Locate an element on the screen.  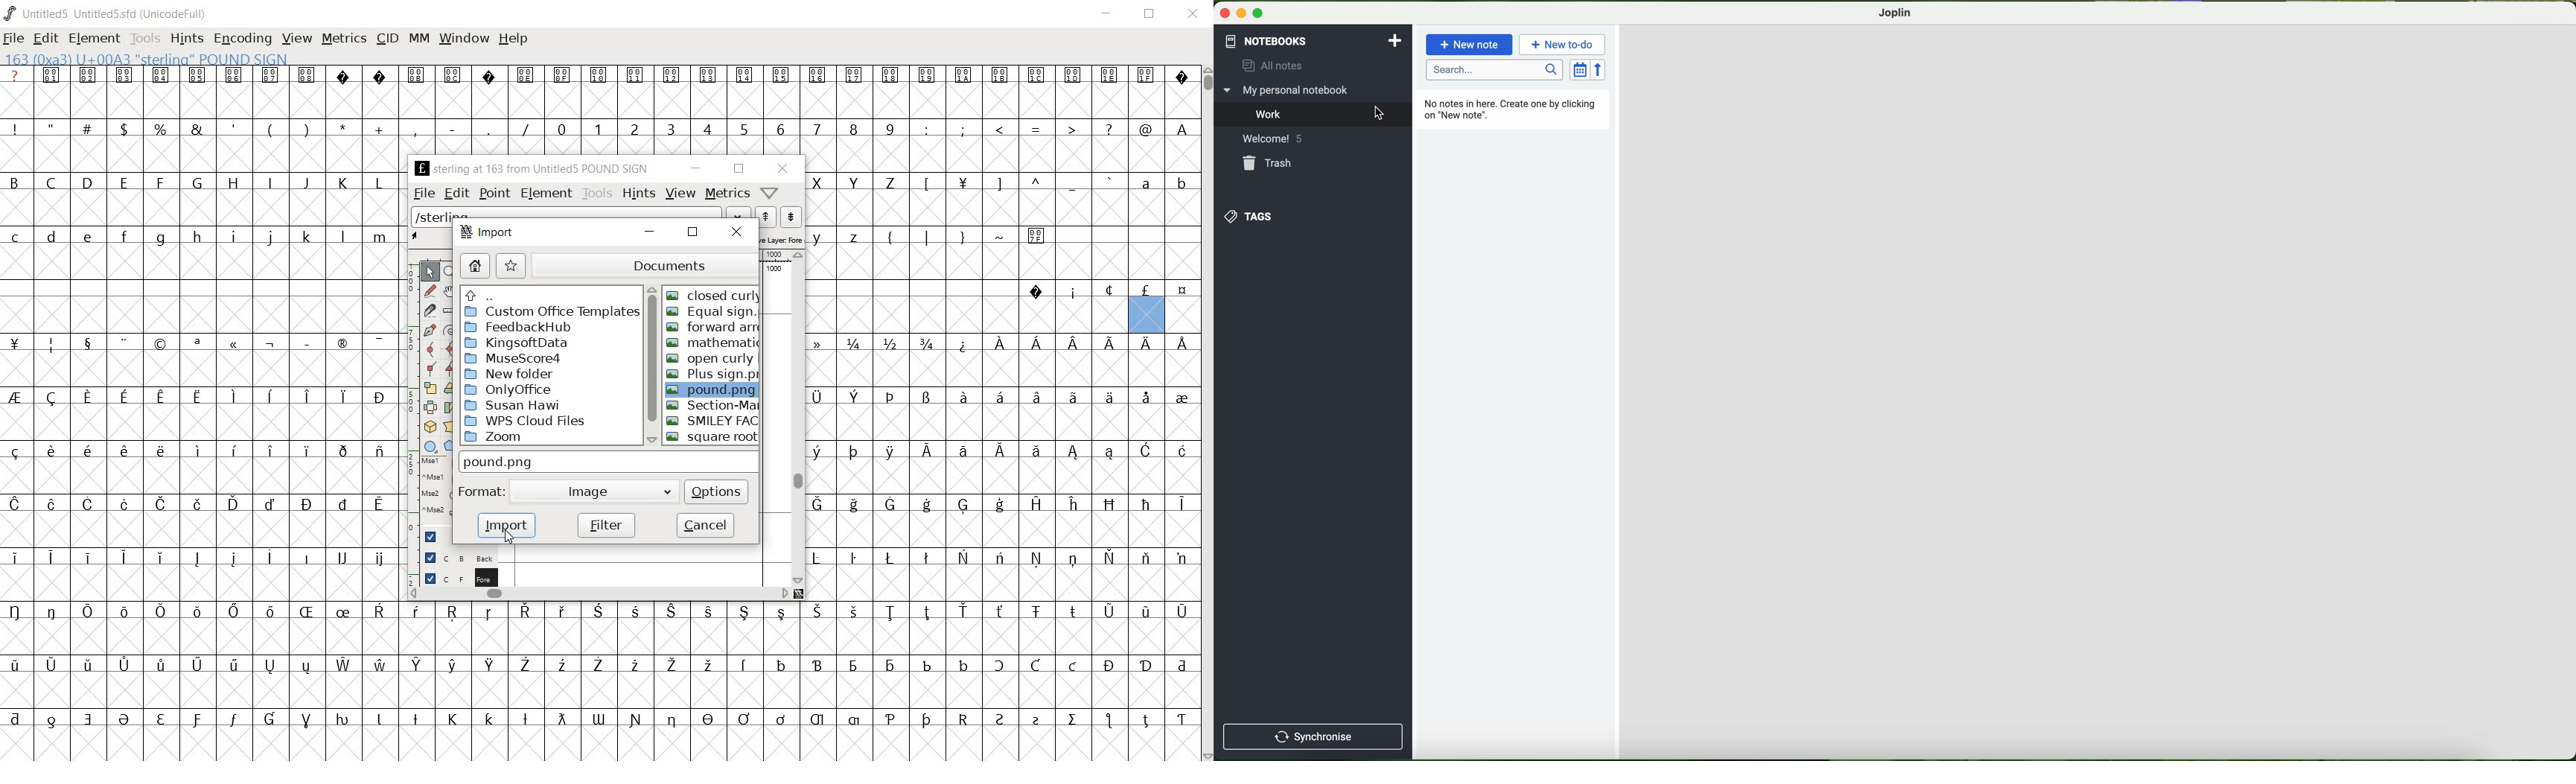
Symbol is located at coordinates (234, 611).